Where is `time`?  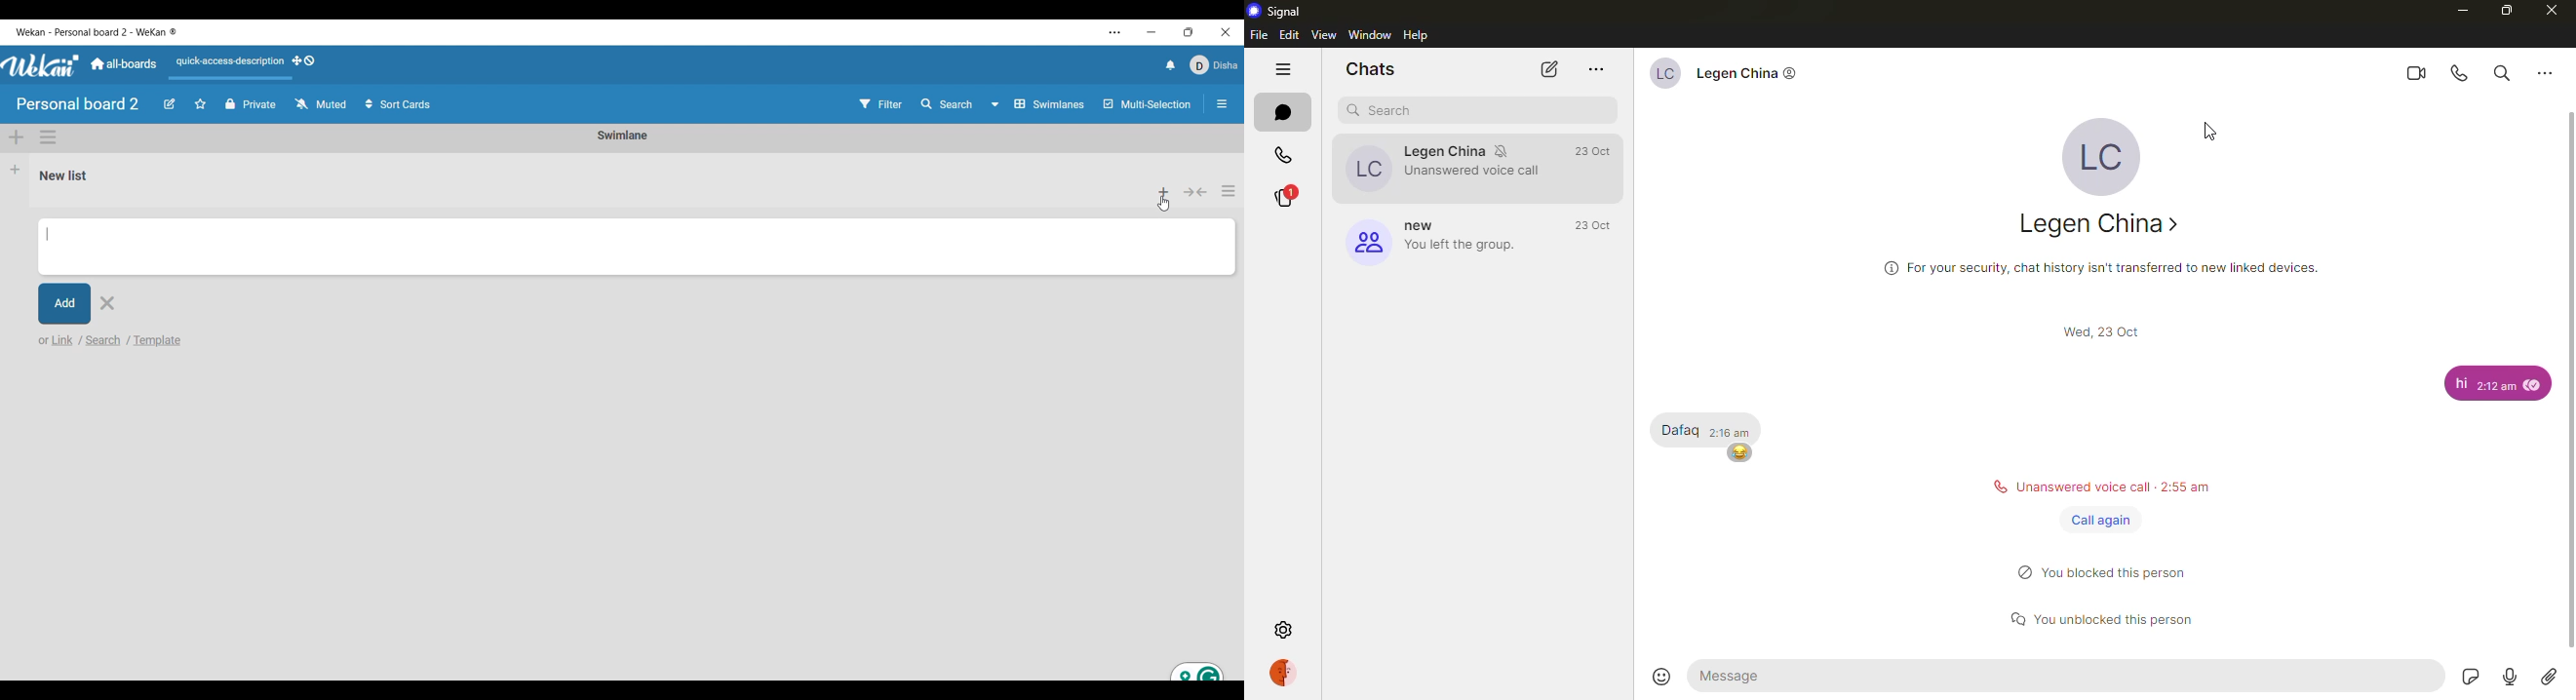
time is located at coordinates (2495, 386).